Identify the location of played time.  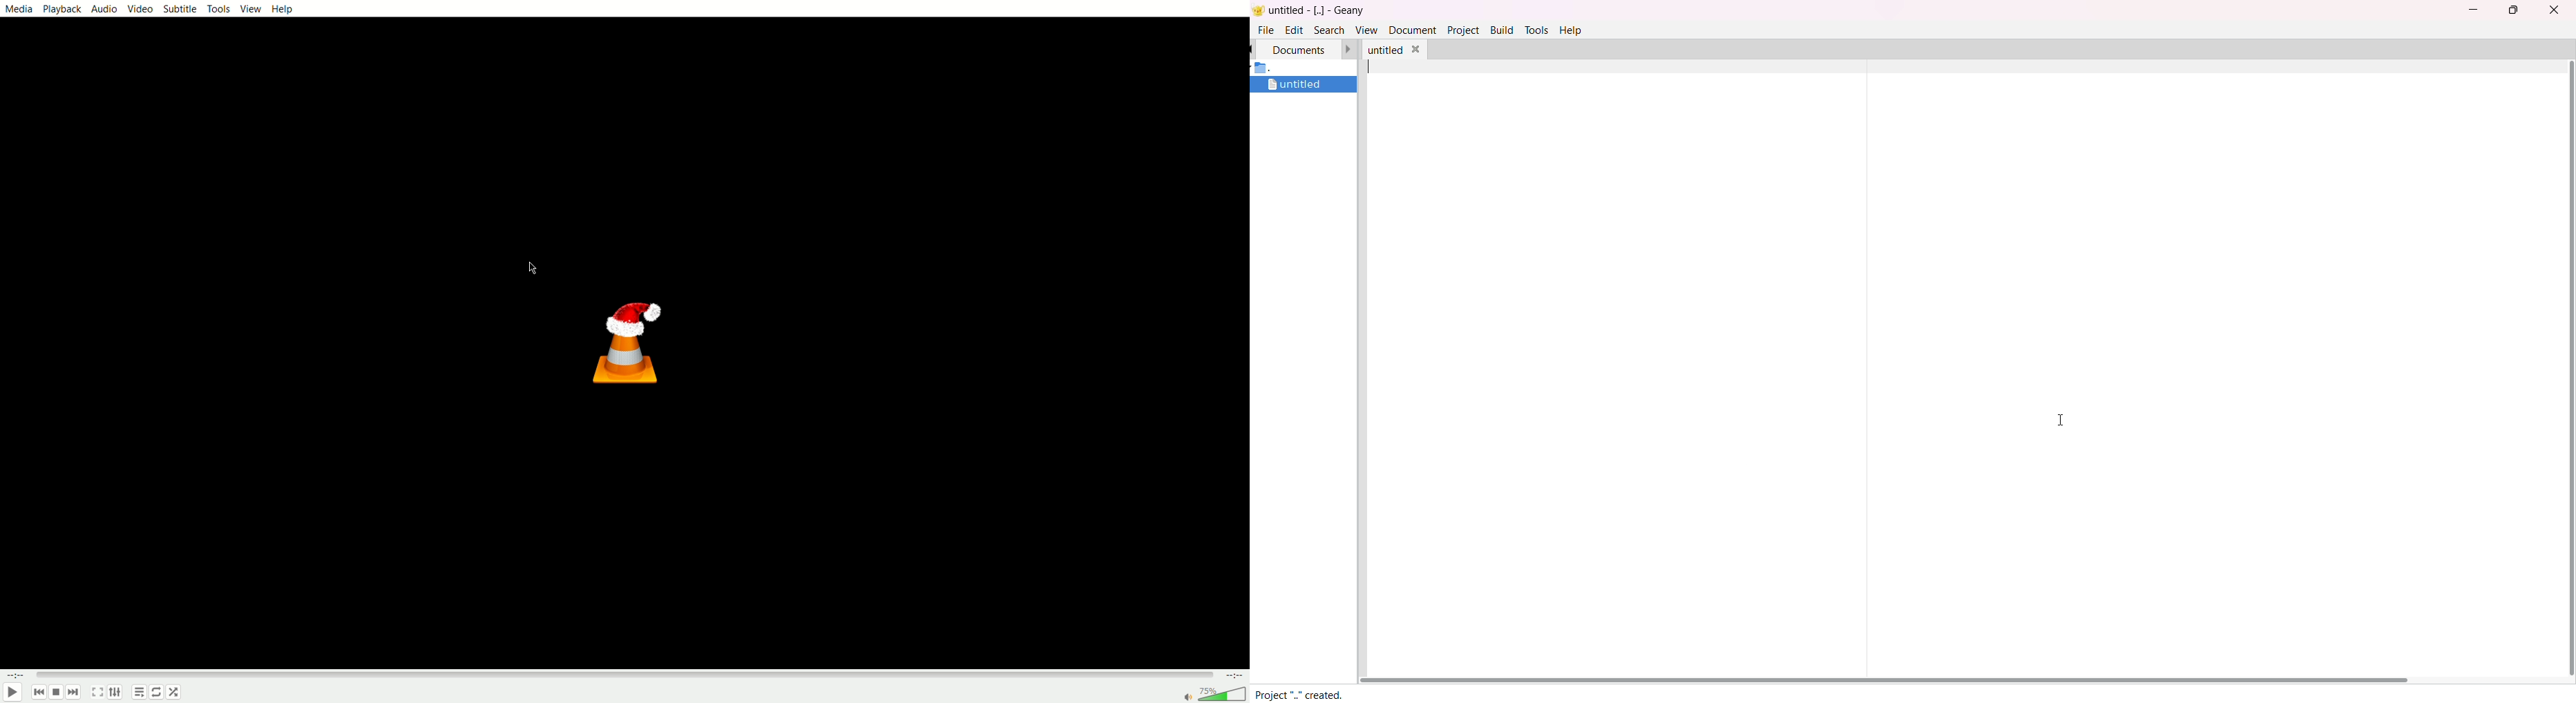
(13, 676).